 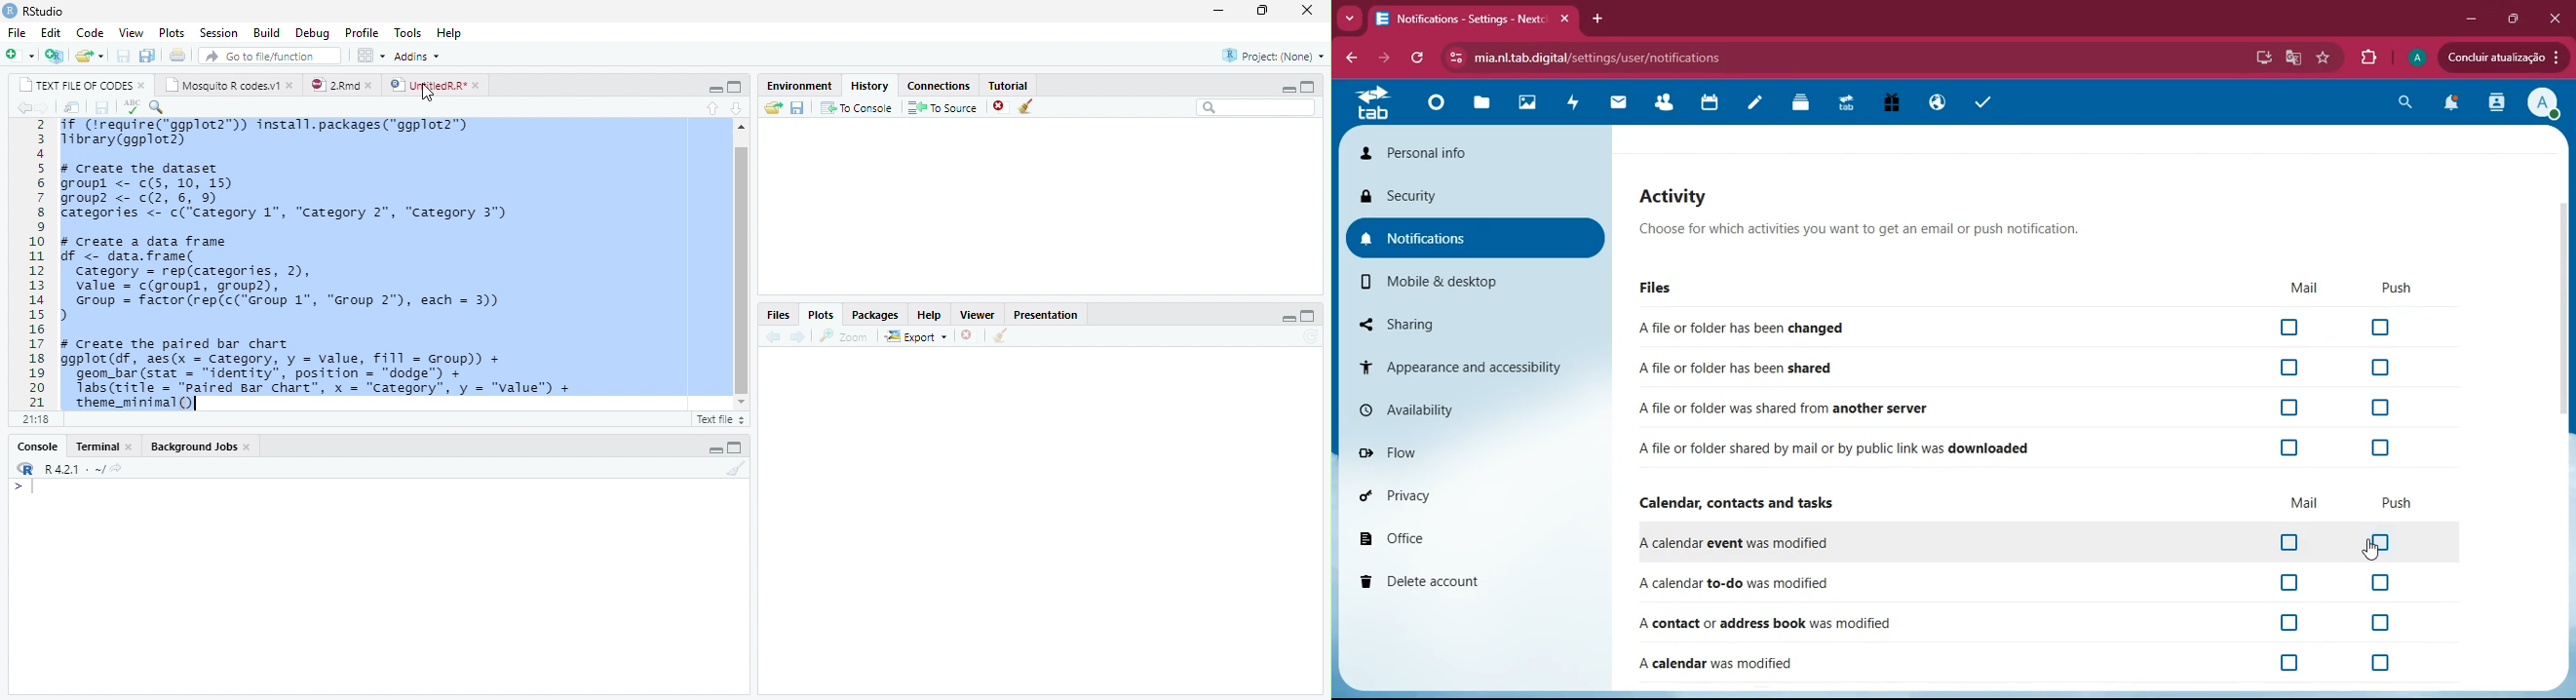 I want to click on Profile, so click(x=2418, y=56).